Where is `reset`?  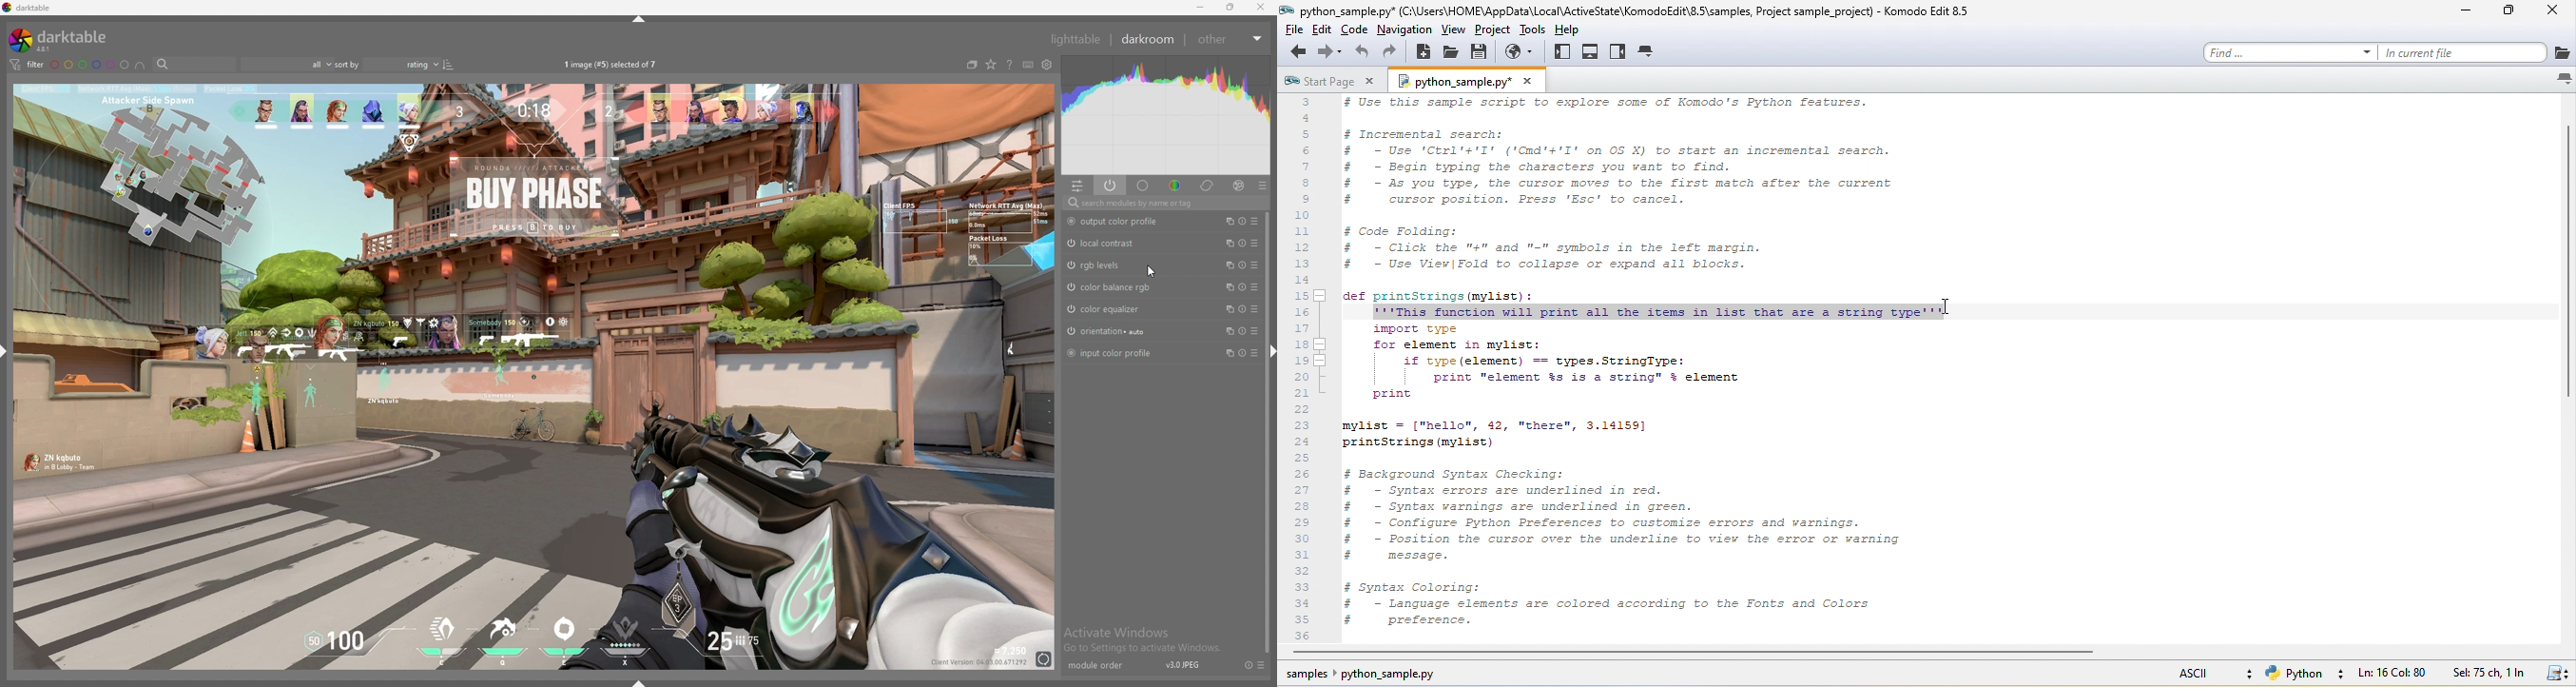 reset is located at coordinates (1244, 664).